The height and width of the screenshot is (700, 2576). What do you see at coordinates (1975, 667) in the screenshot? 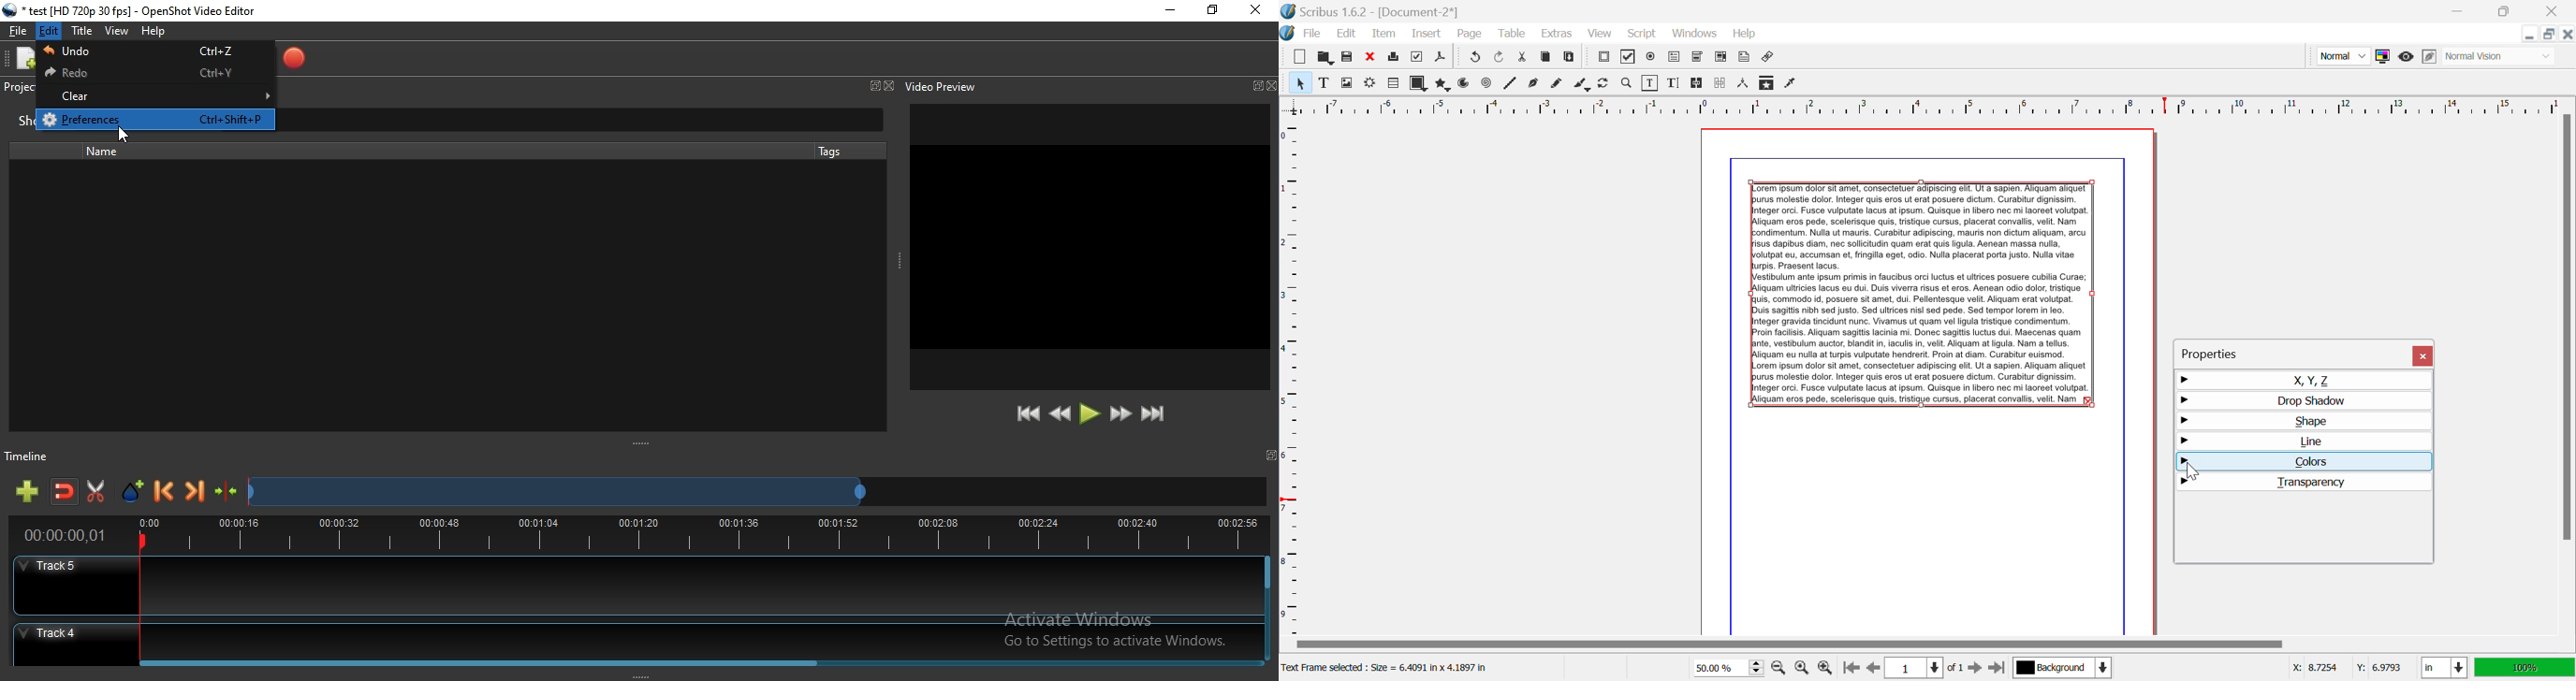
I see `Next Page` at bounding box center [1975, 667].